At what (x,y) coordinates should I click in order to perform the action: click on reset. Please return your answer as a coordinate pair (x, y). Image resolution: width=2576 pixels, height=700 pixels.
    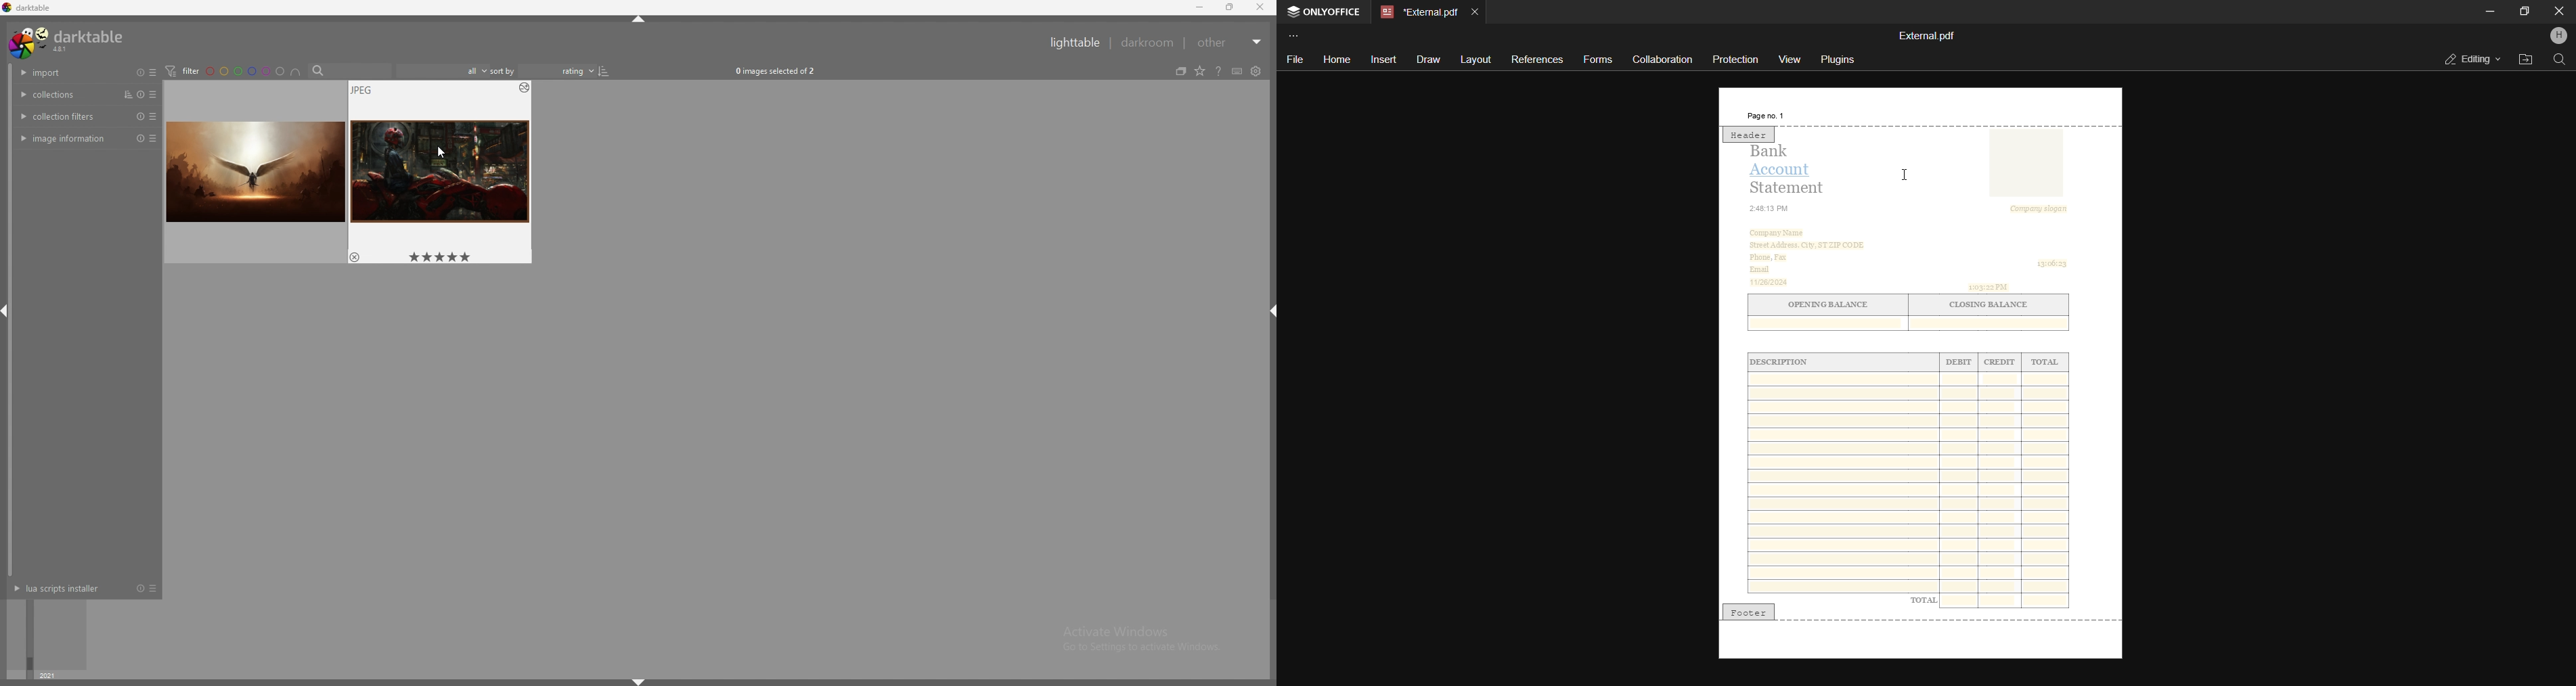
    Looking at the image, I should click on (140, 138).